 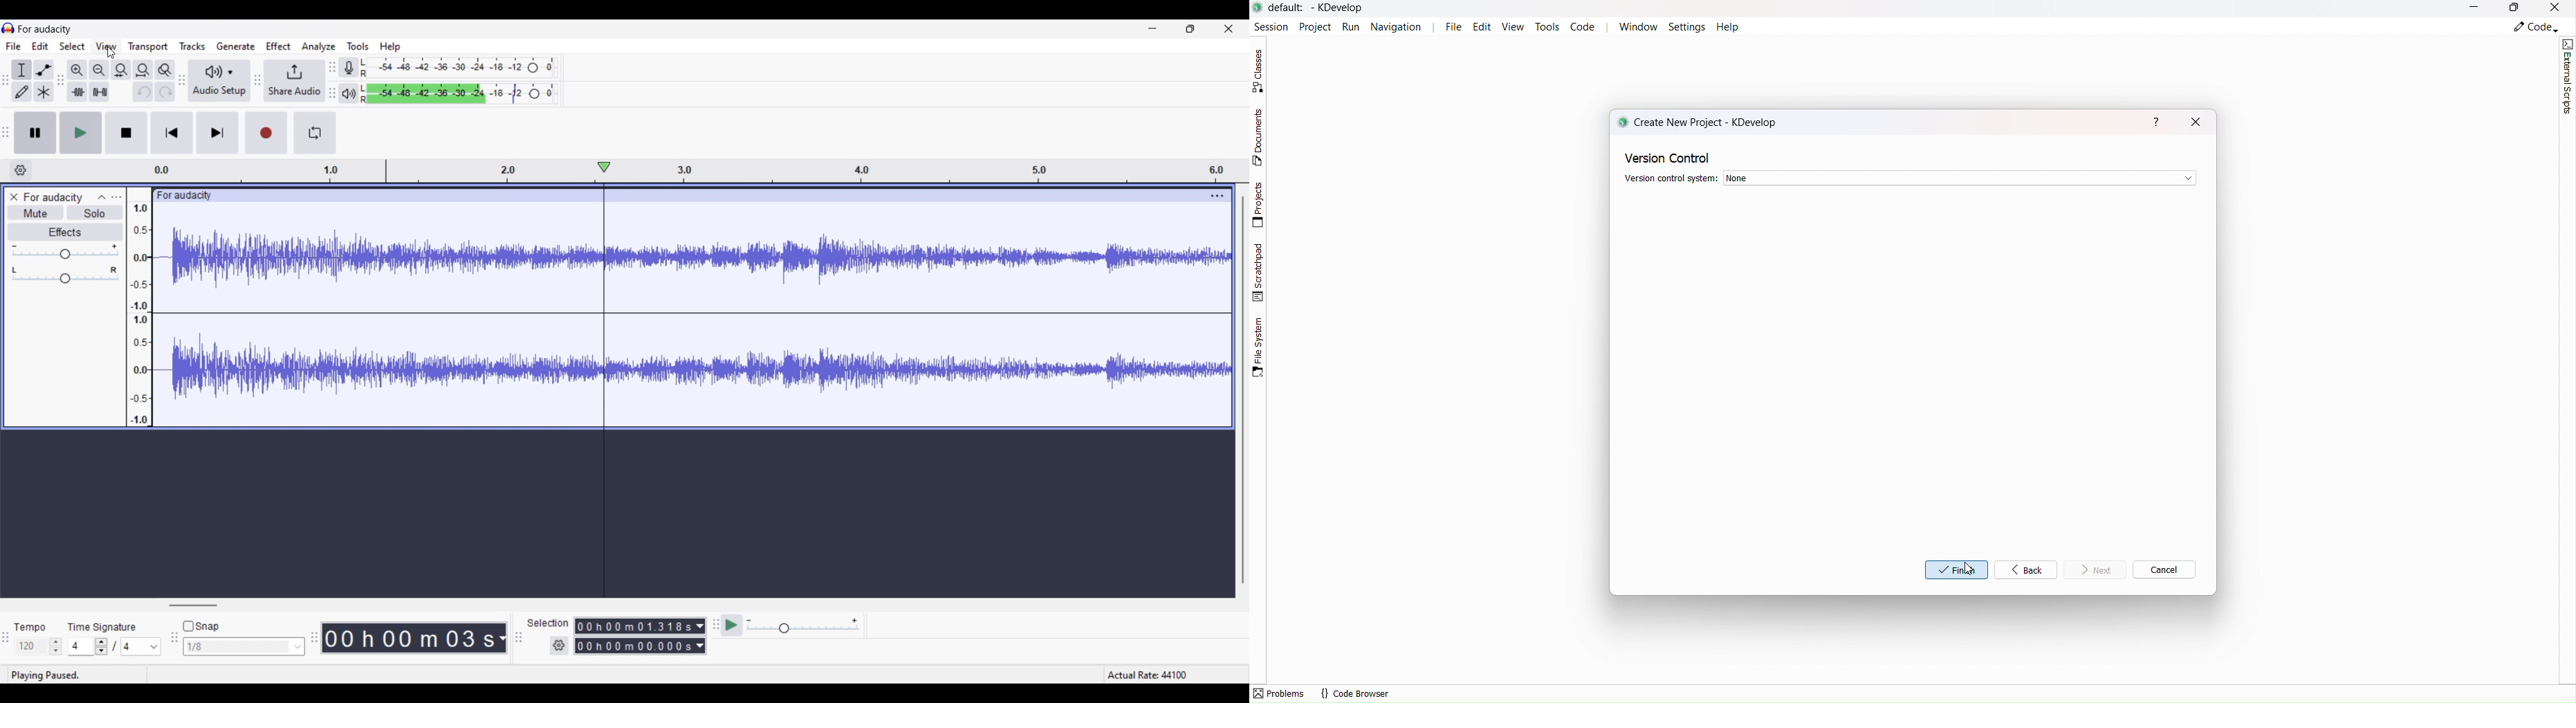 I want to click on Indicates selection duration settings, so click(x=547, y=622).